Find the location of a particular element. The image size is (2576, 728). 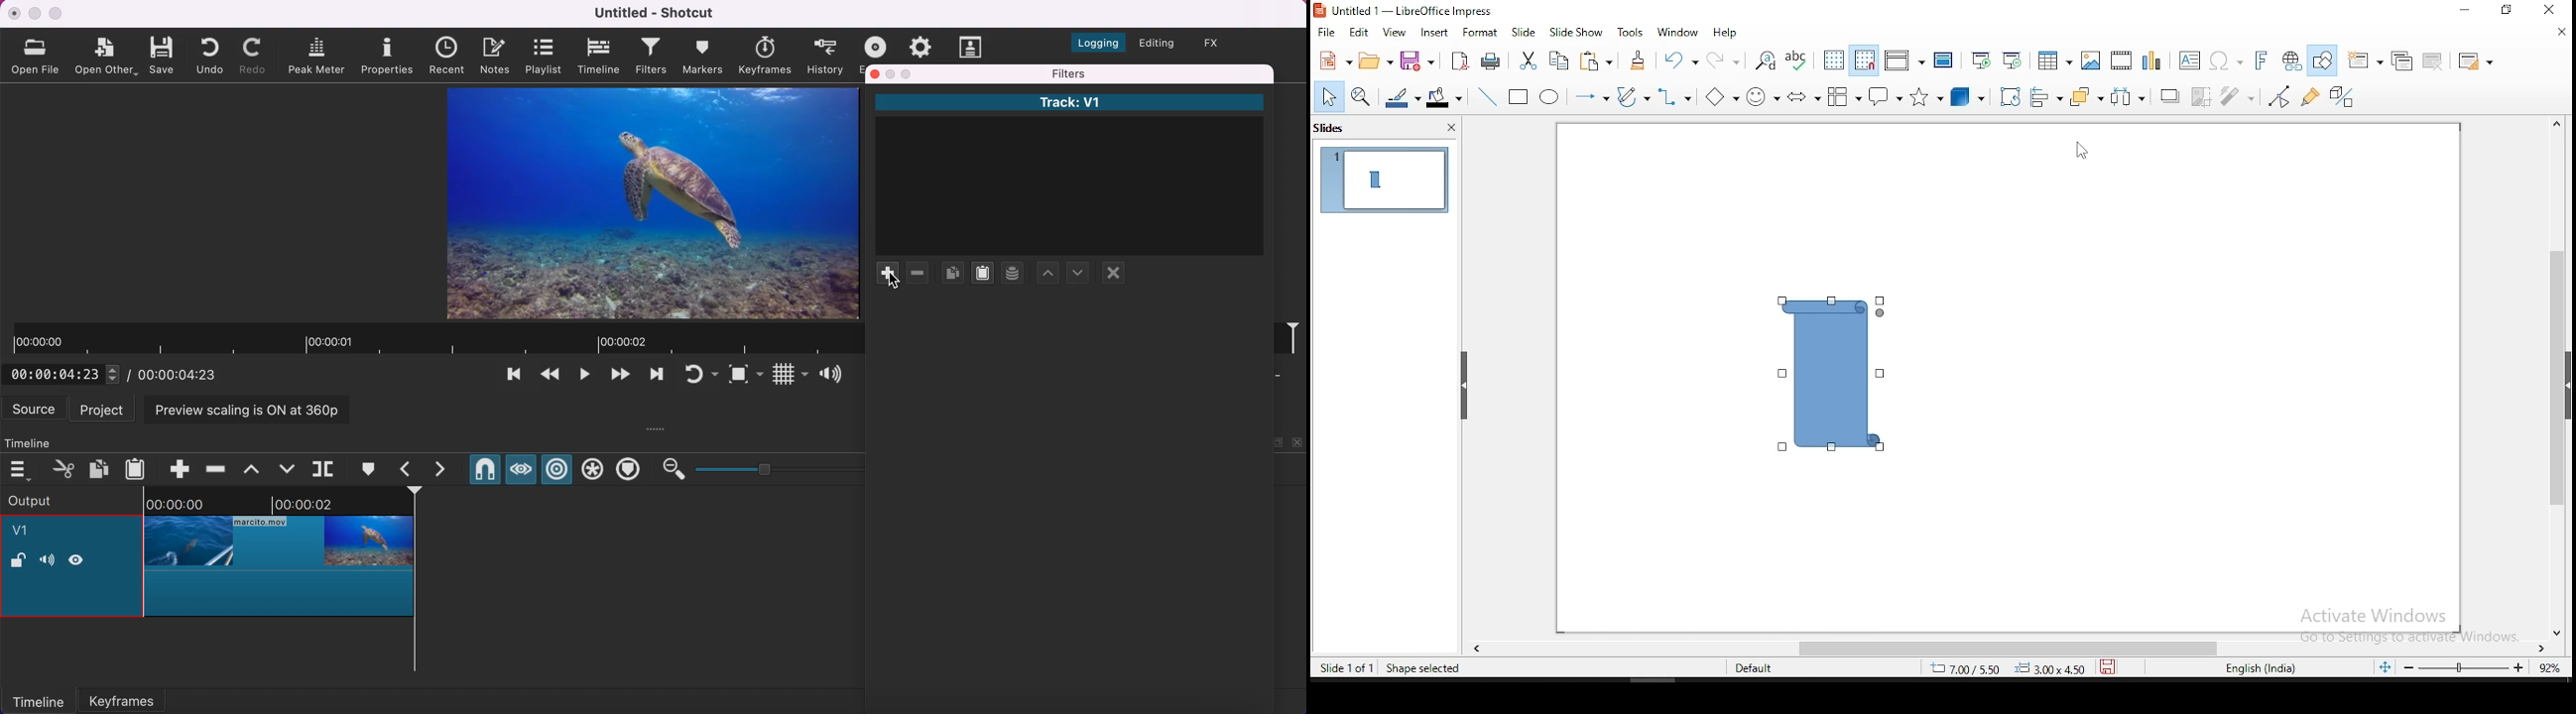

overwrite is located at coordinates (287, 468).